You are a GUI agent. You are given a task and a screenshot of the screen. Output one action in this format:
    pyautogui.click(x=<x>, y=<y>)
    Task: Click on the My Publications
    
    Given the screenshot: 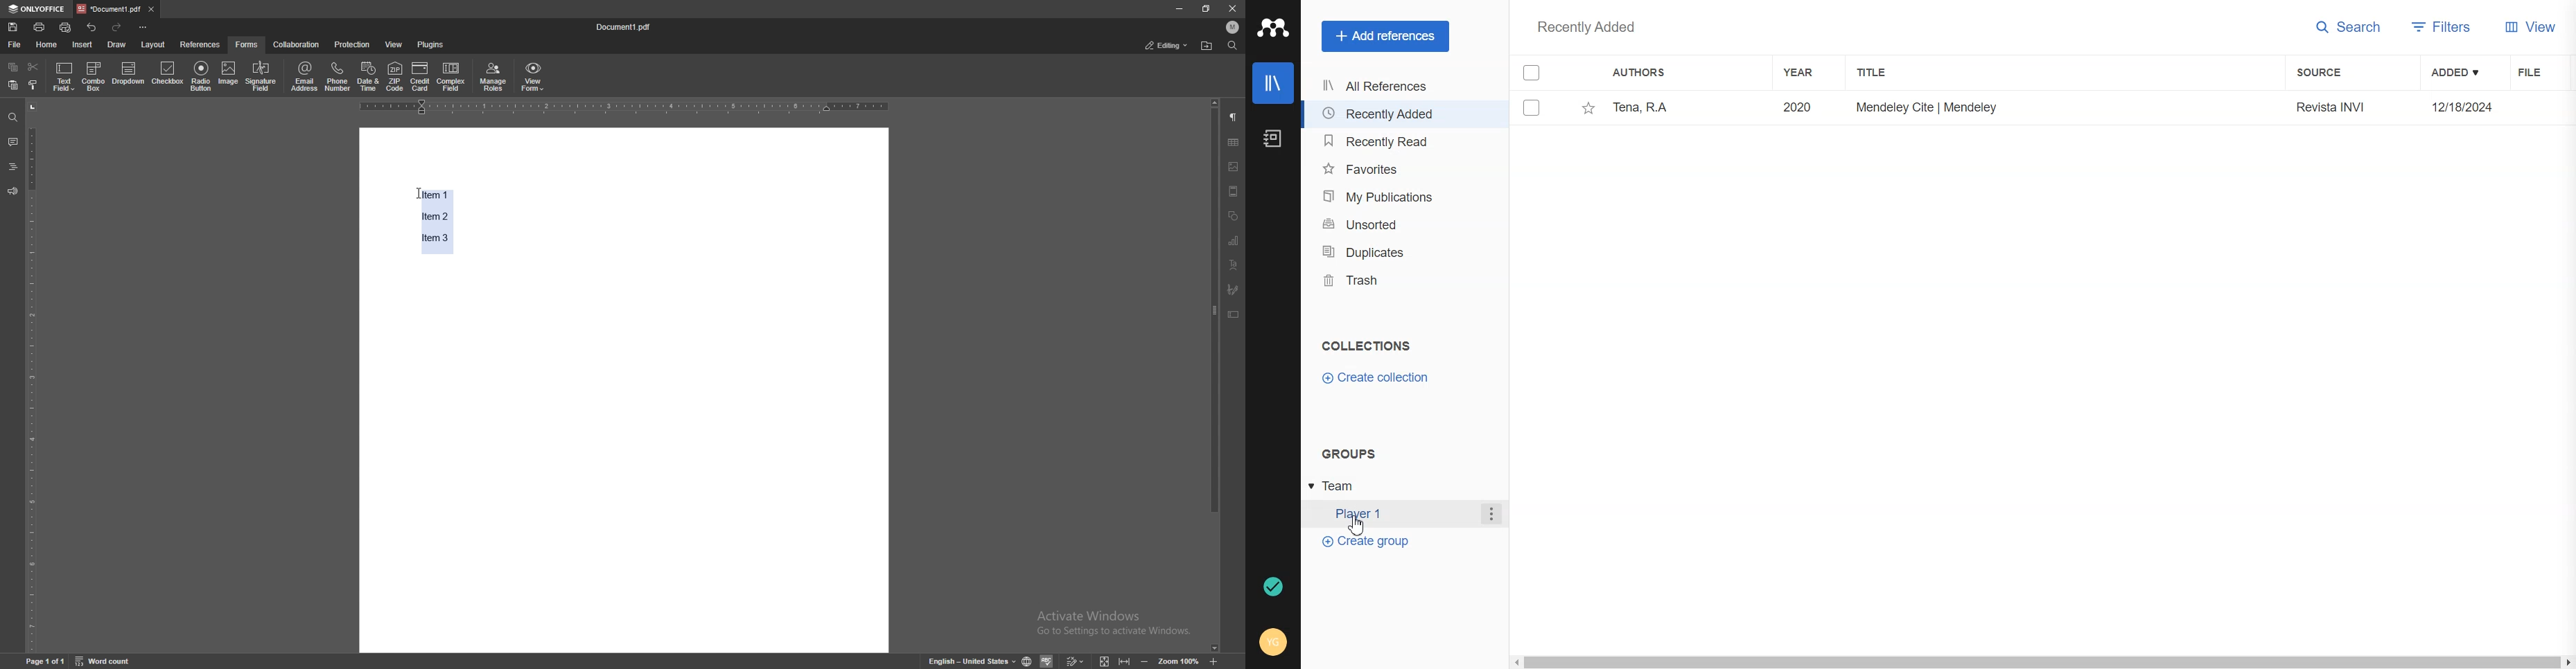 What is the action you would take?
    pyautogui.click(x=1386, y=196)
    